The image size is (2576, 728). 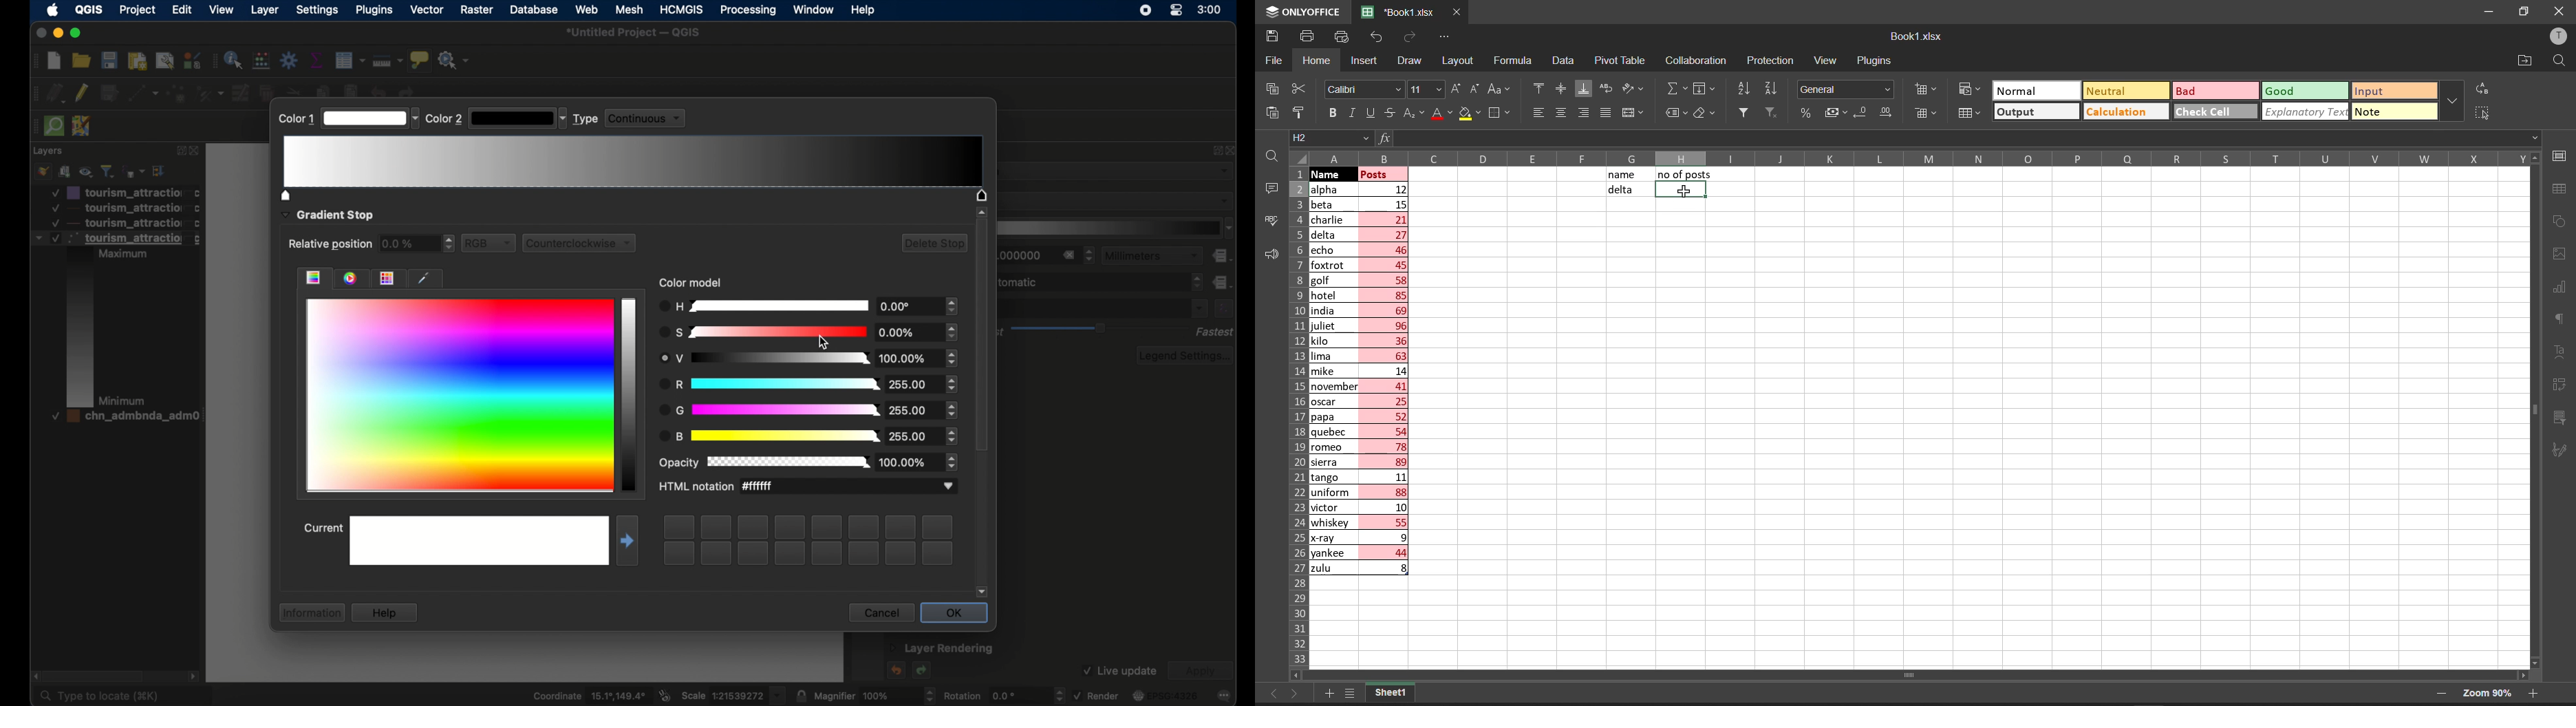 What do you see at coordinates (48, 151) in the screenshot?
I see `layers` at bounding box center [48, 151].